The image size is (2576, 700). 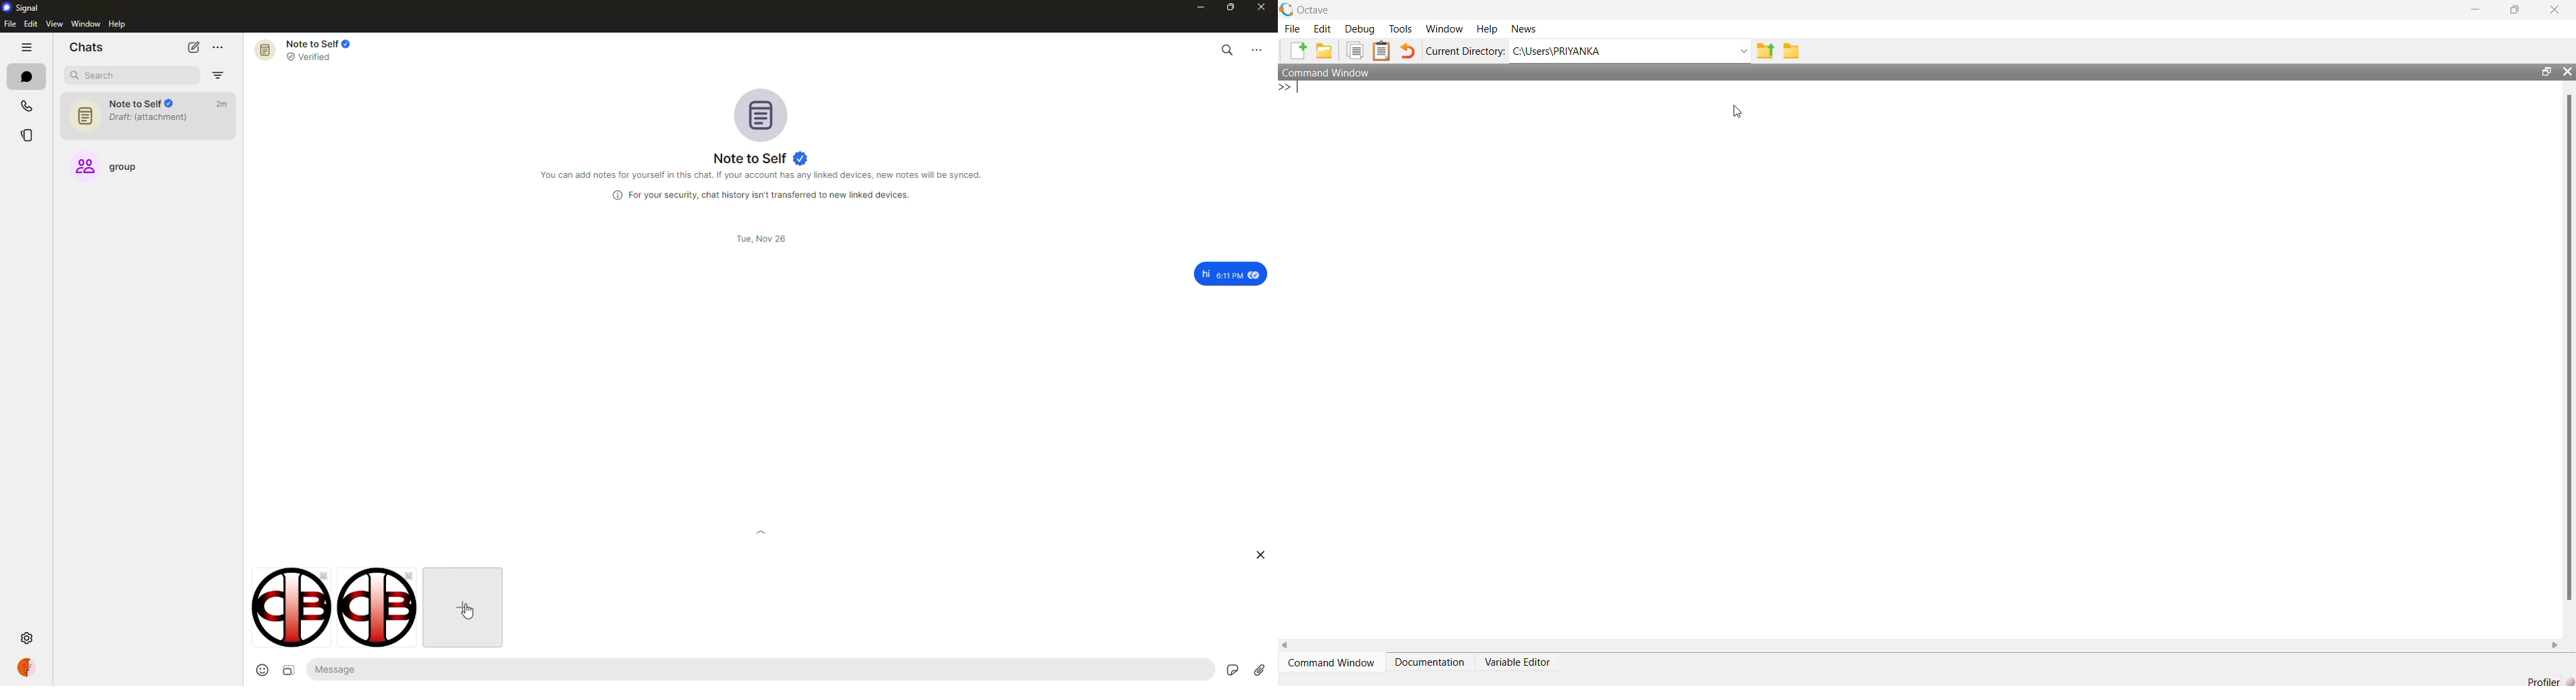 What do you see at coordinates (1325, 51) in the screenshot?
I see `save` at bounding box center [1325, 51].